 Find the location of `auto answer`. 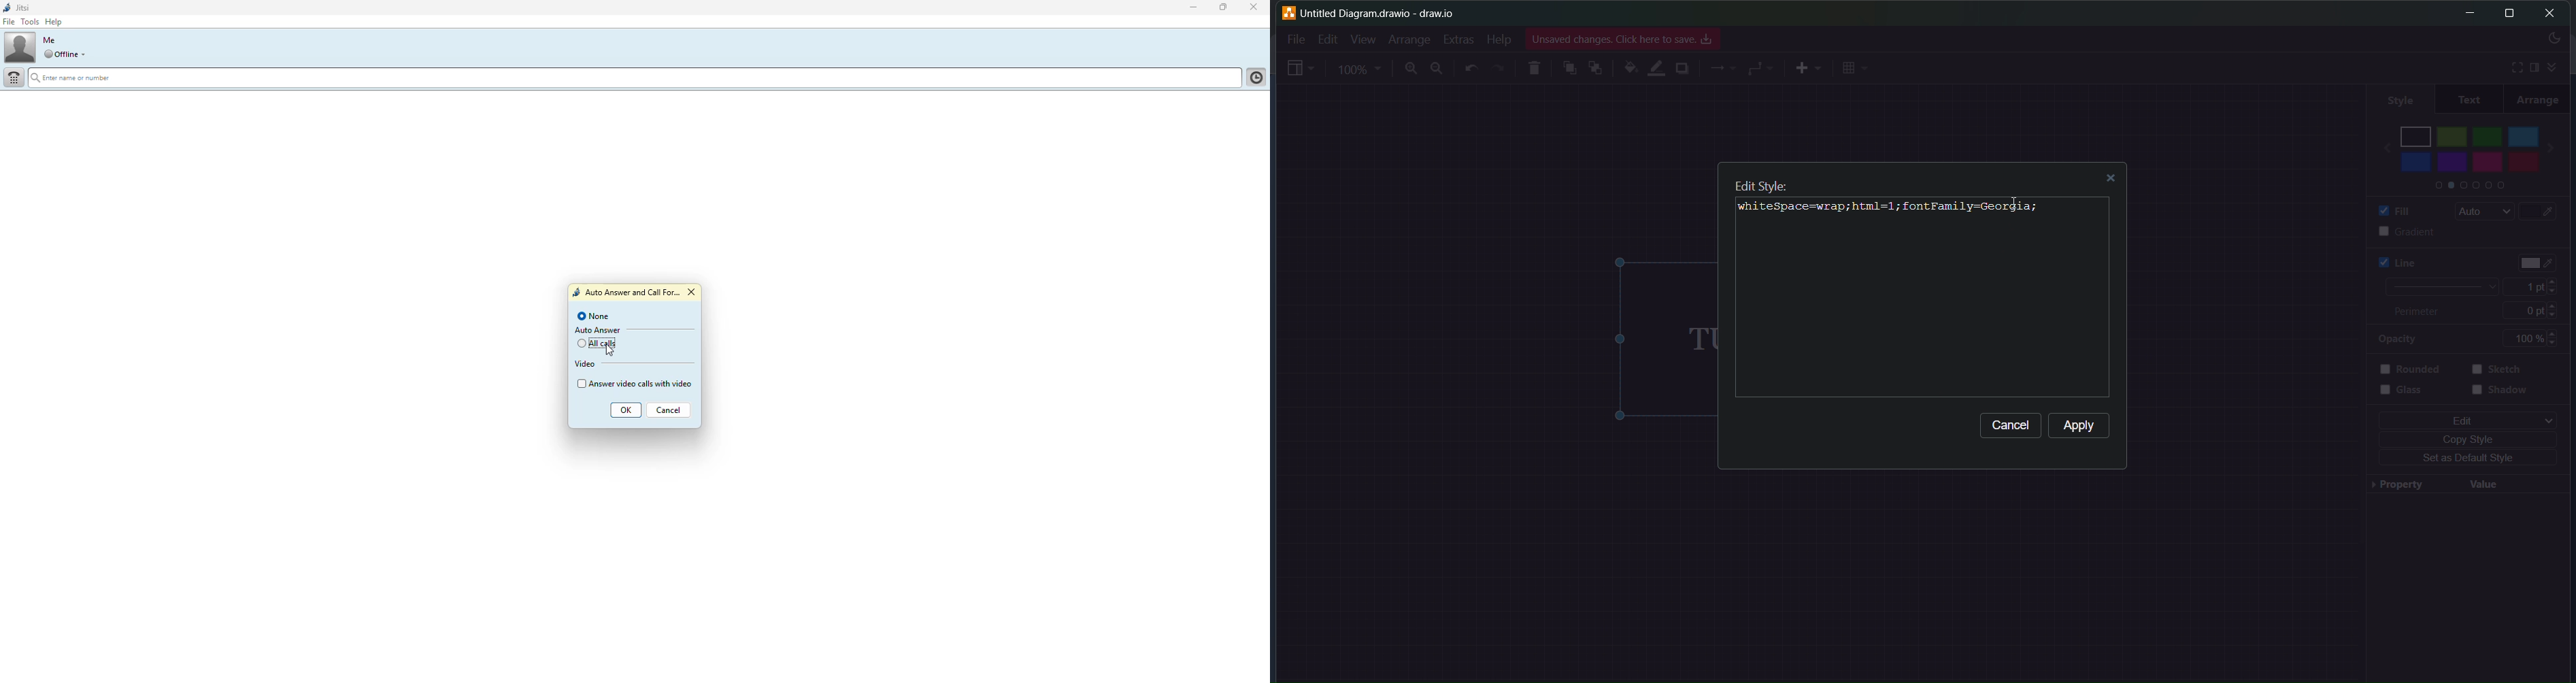

auto answer is located at coordinates (598, 331).